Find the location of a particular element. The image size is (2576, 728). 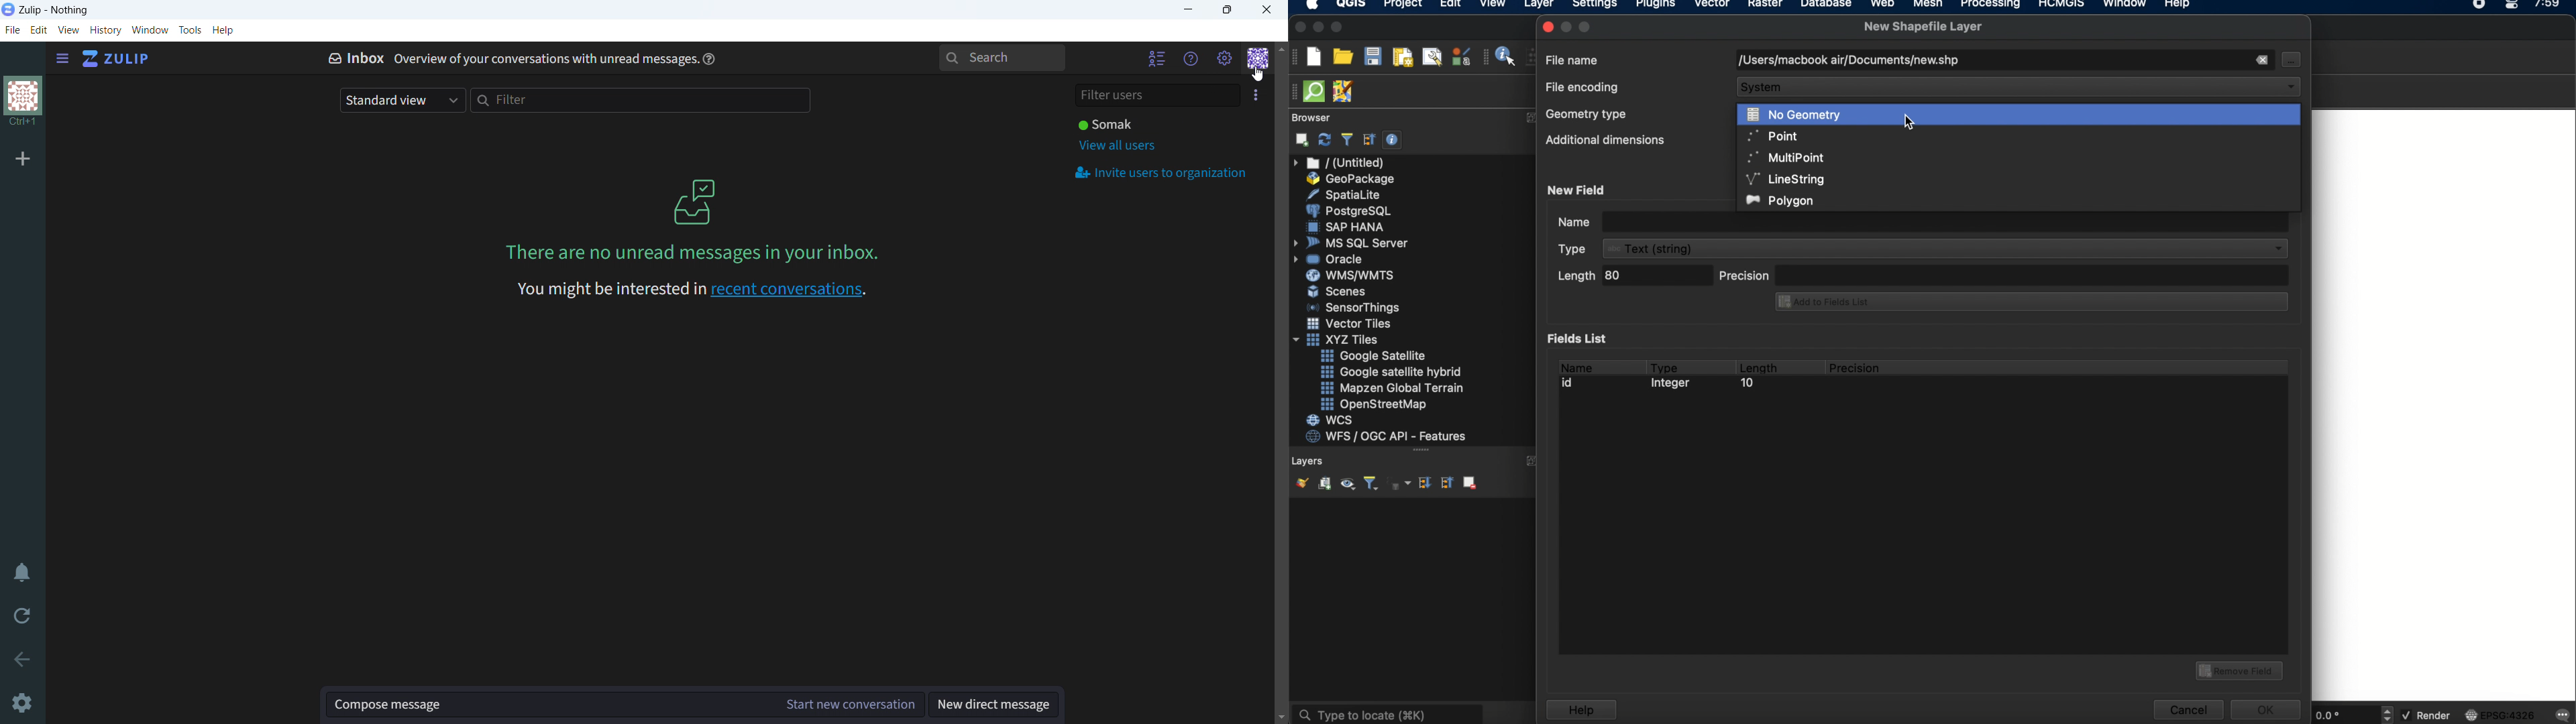

text dropdown menu is located at coordinates (1925, 249).